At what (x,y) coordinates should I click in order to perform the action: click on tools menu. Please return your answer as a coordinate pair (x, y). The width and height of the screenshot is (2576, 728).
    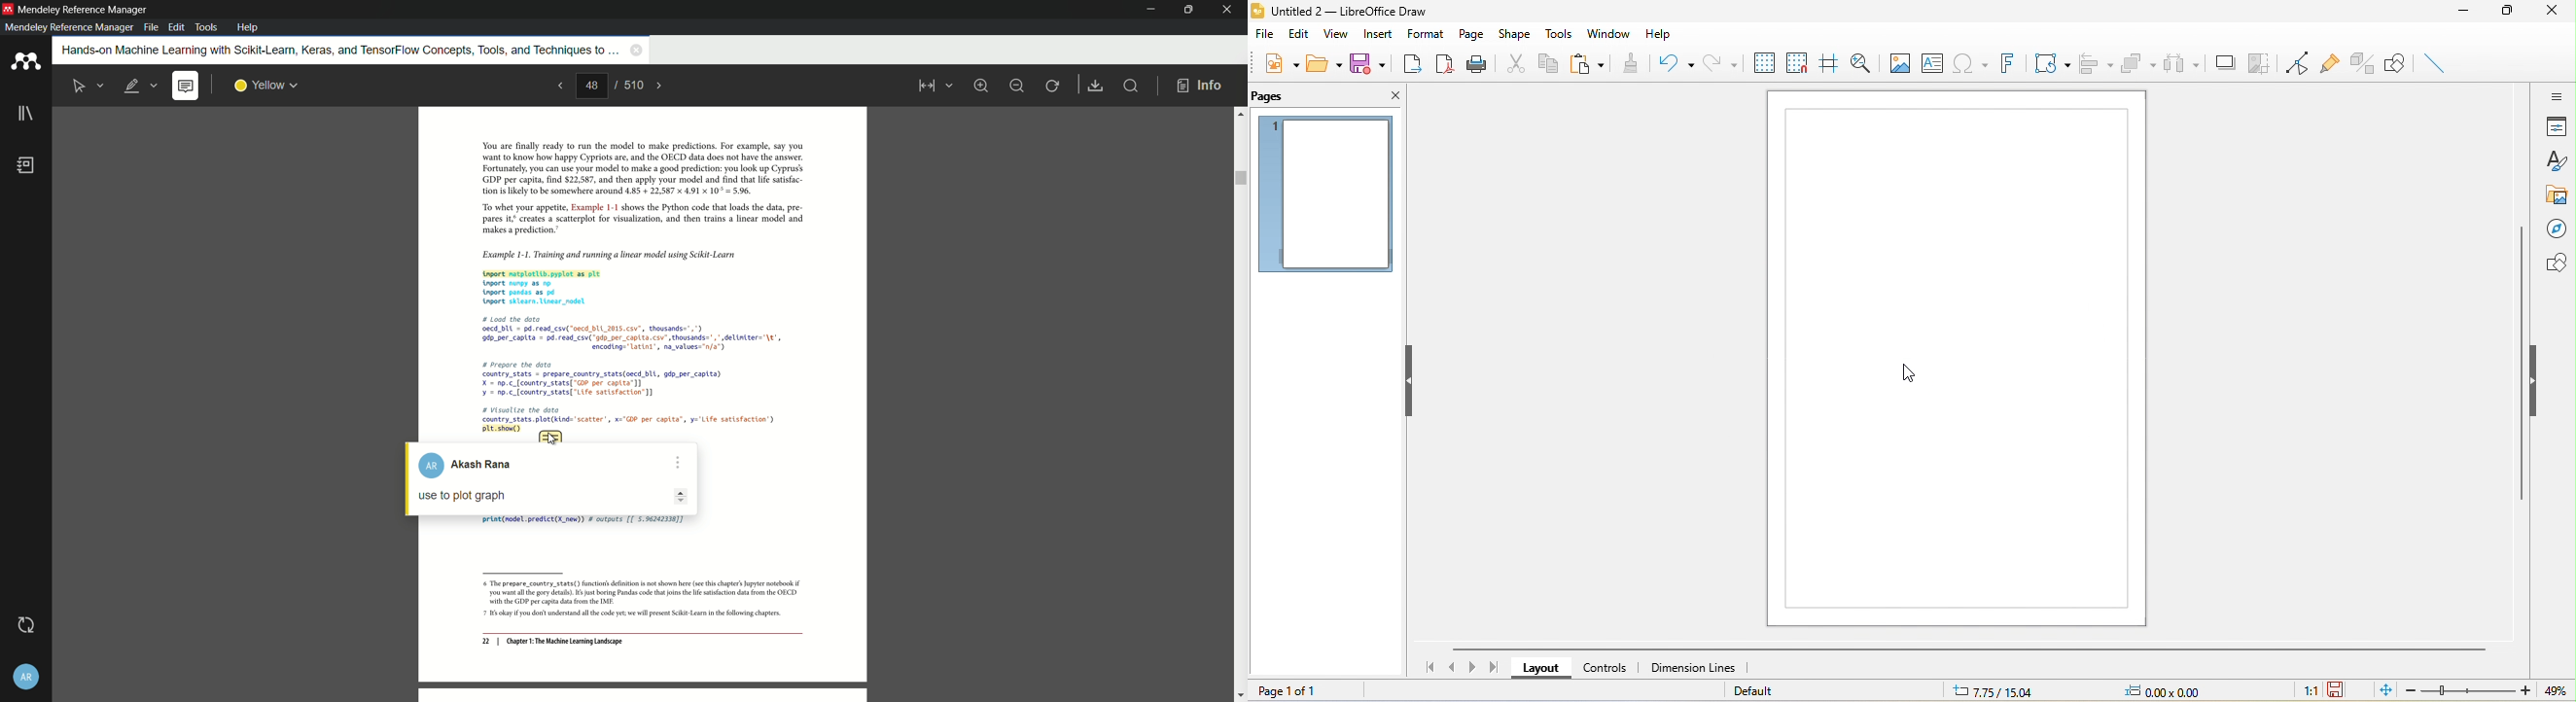
    Looking at the image, I should click on (205, 27).